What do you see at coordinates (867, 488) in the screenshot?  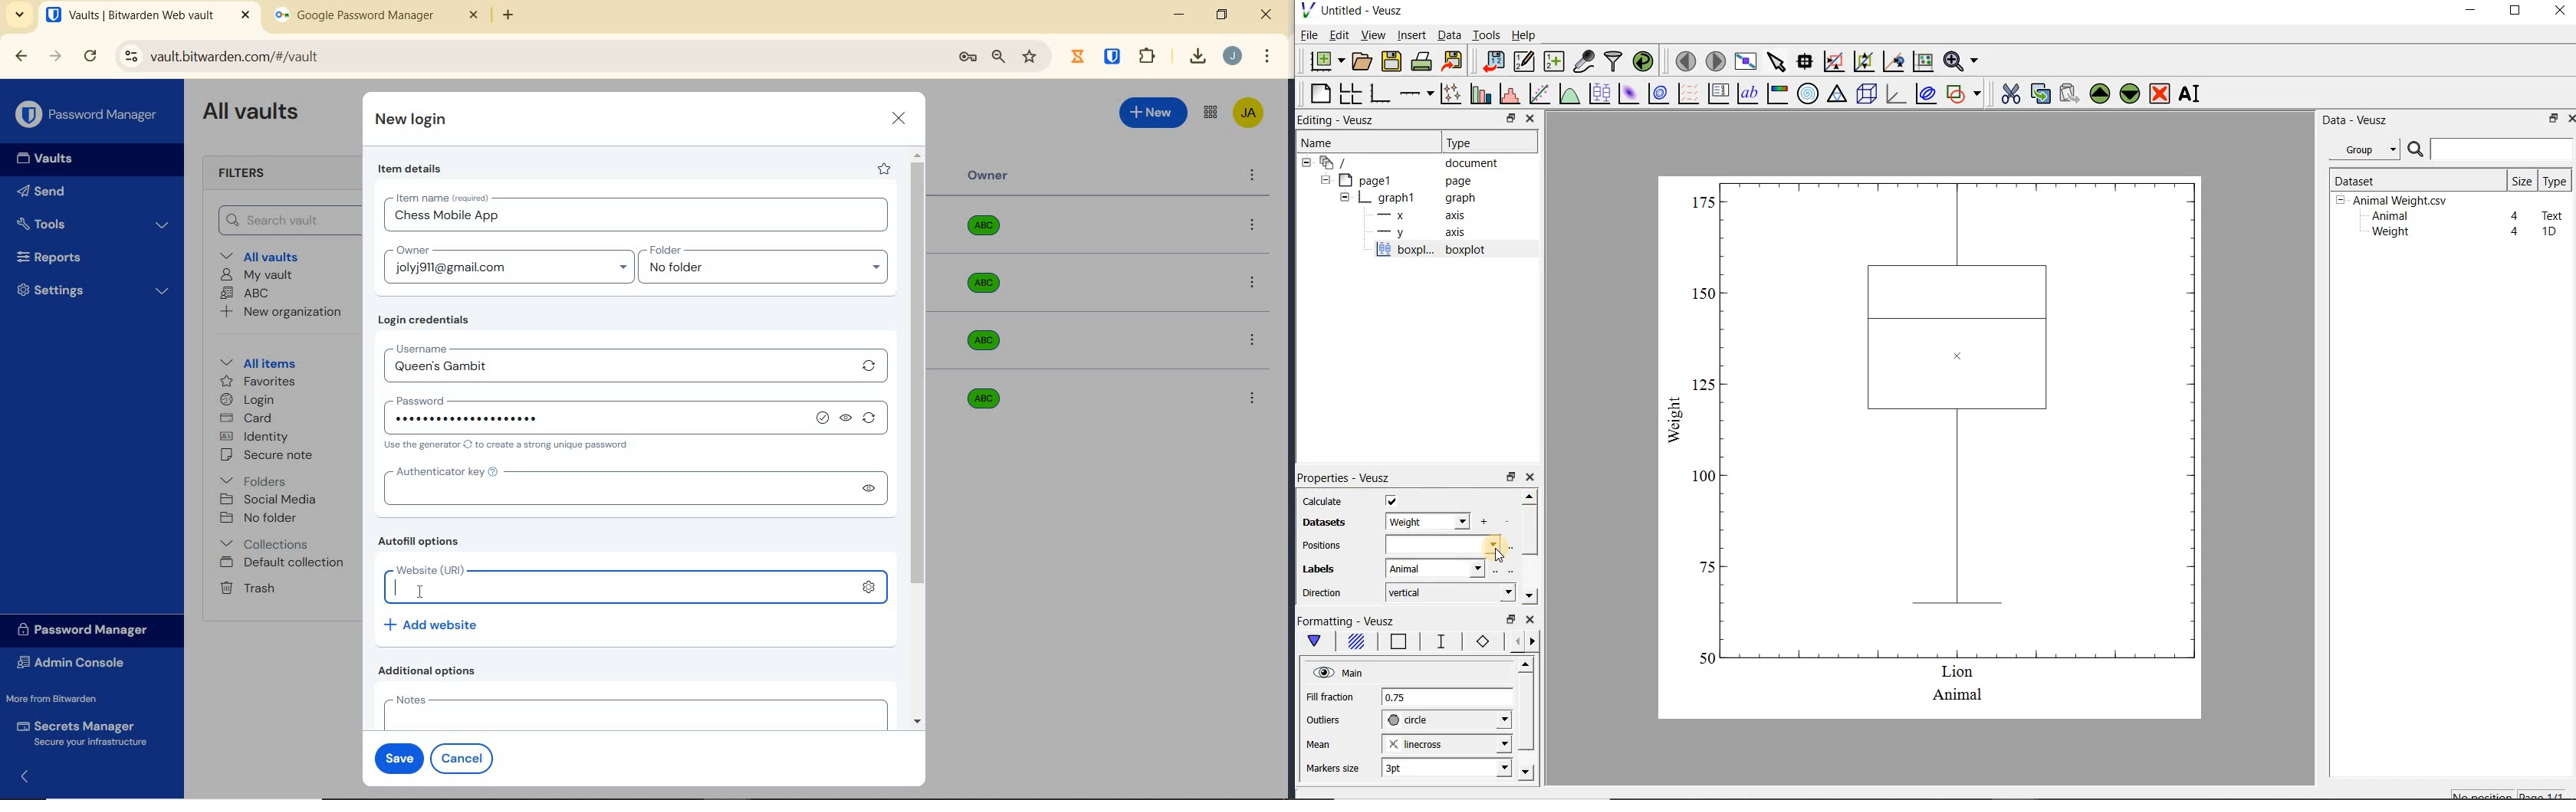 I see `unhide` at bounding box center [867, 488].